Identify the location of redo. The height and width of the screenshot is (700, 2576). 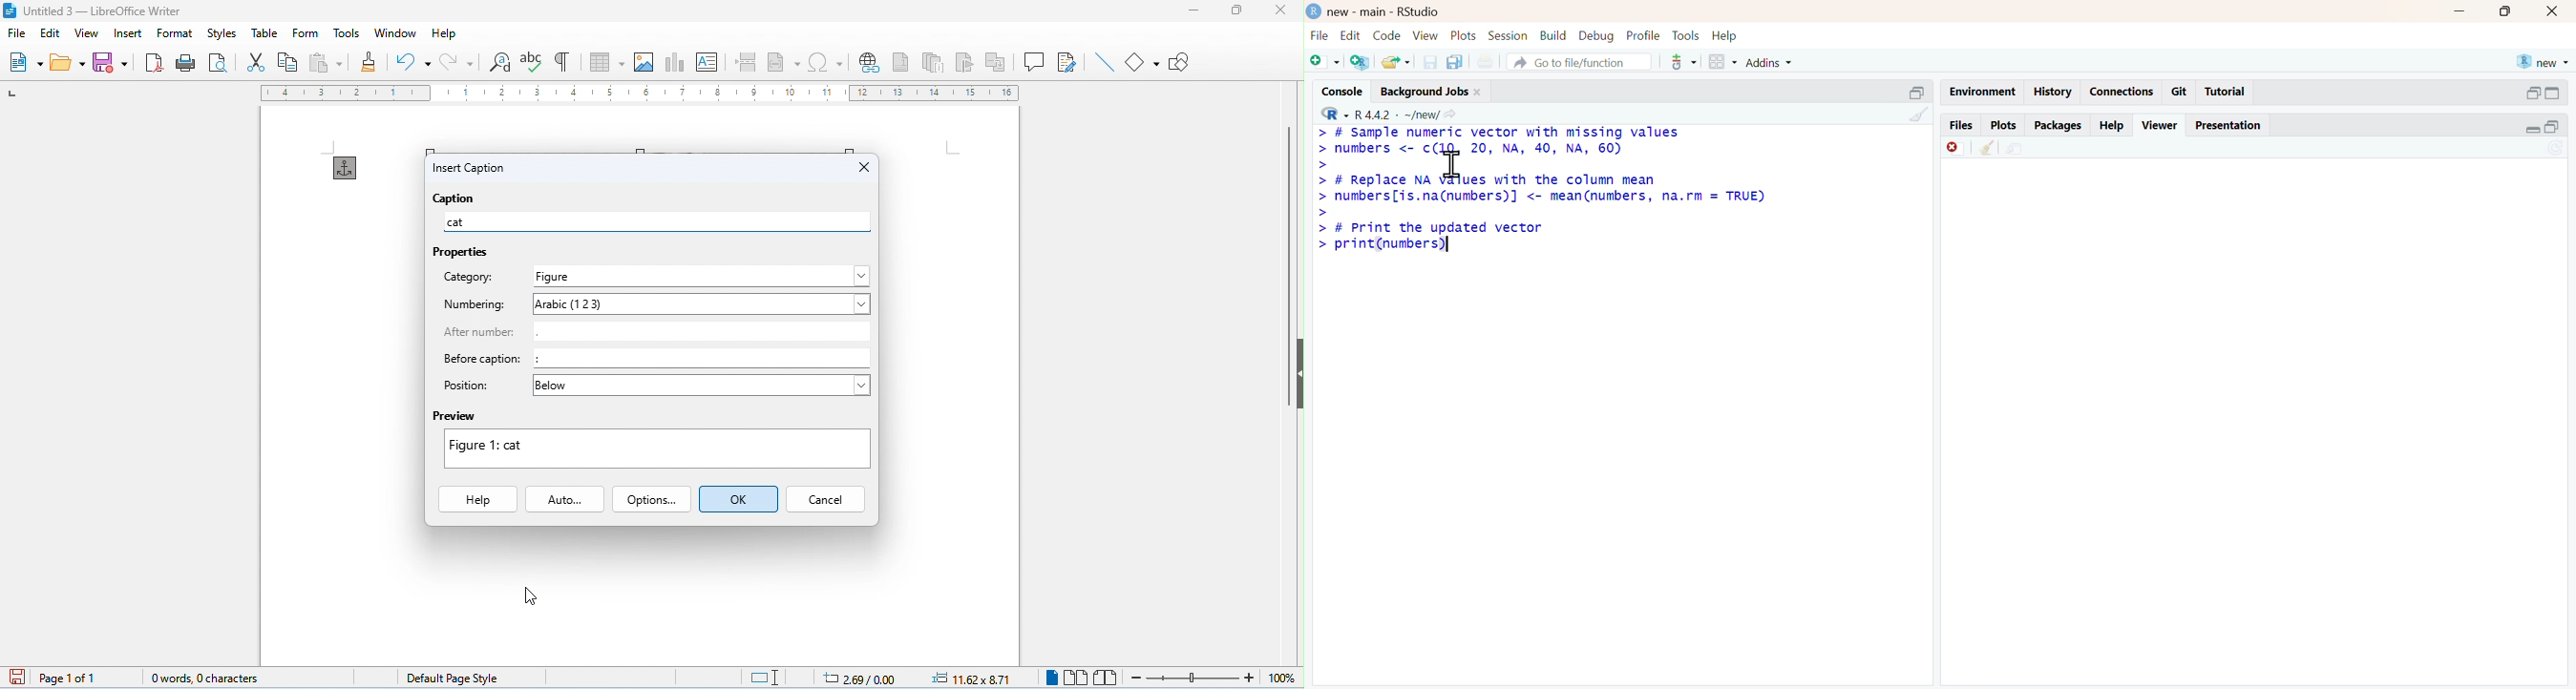
(454, 61).